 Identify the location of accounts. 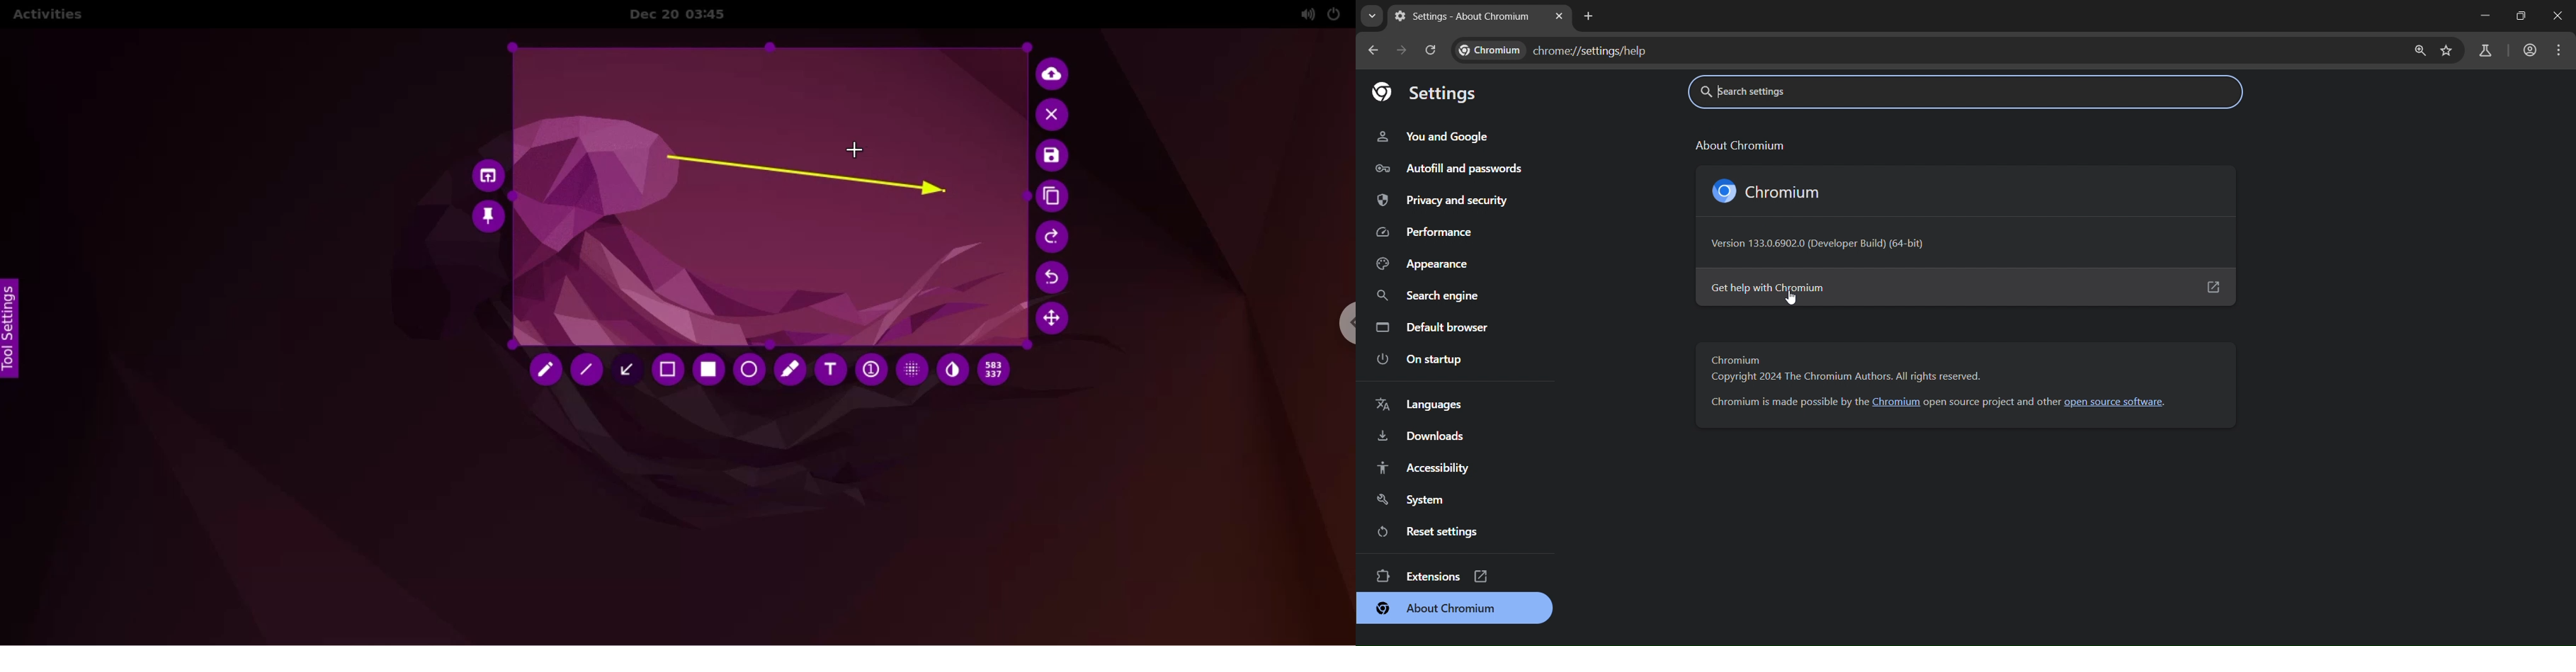
(2530, 49).